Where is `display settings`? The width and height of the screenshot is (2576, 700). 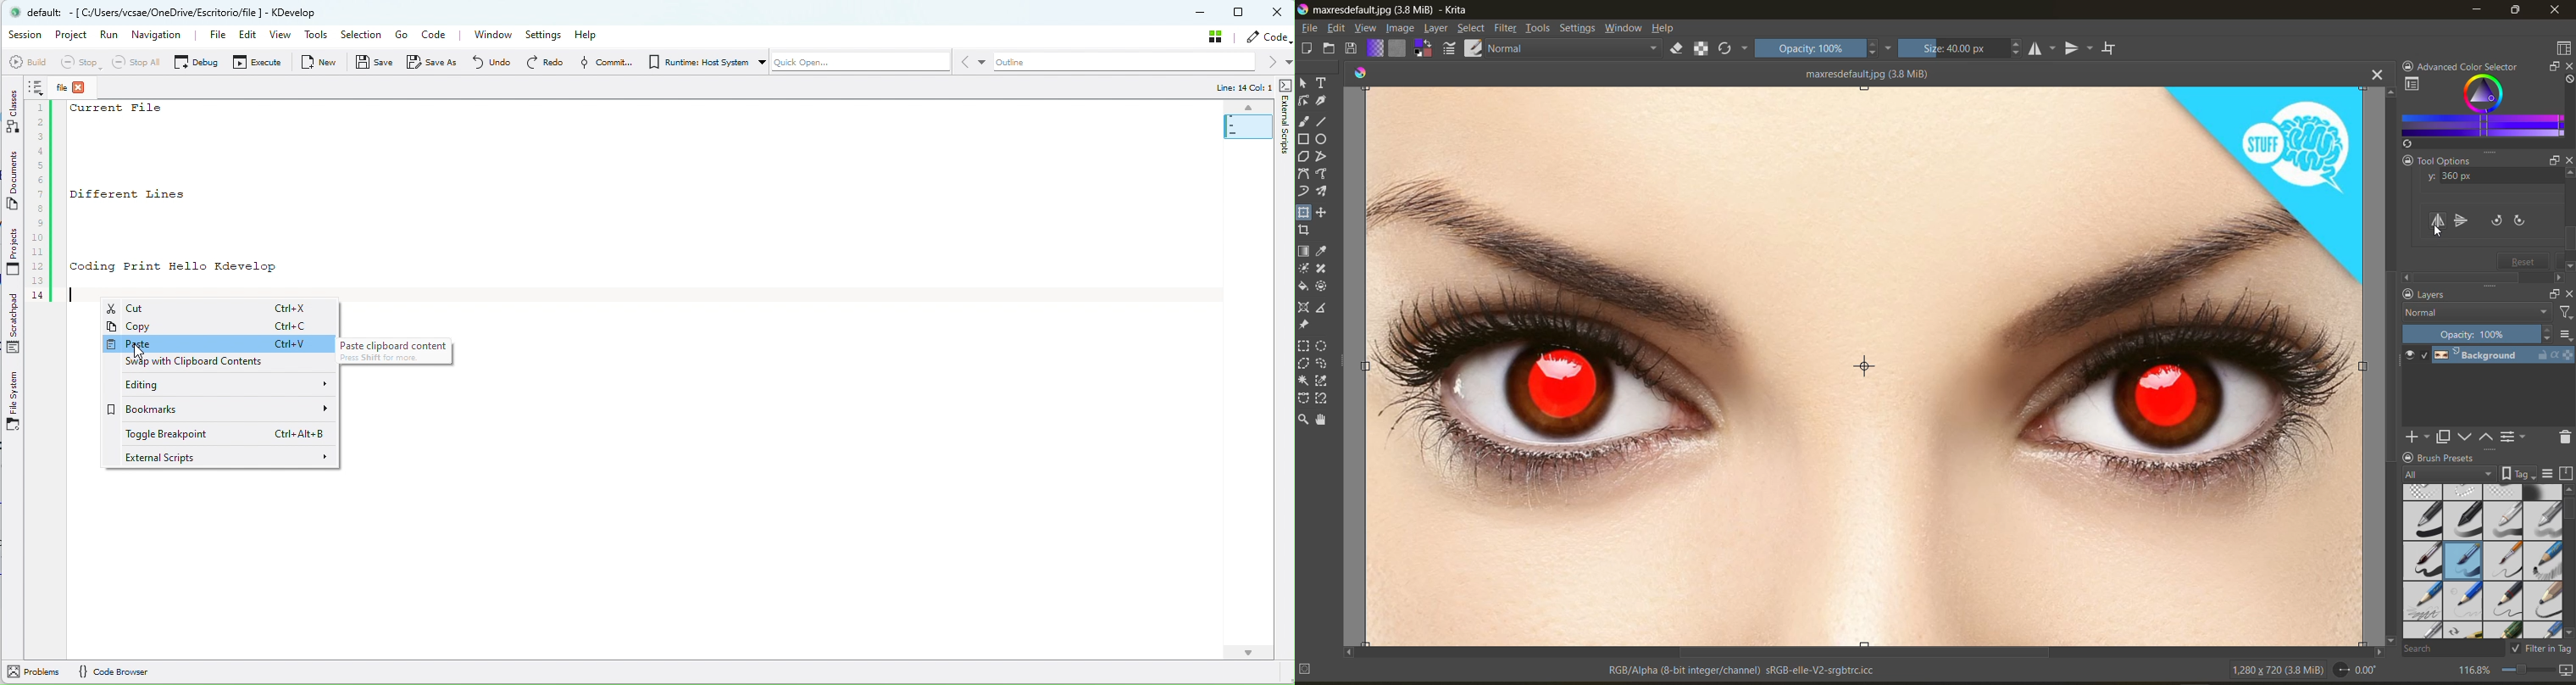
display settings is located at coordinates (2549, 472).